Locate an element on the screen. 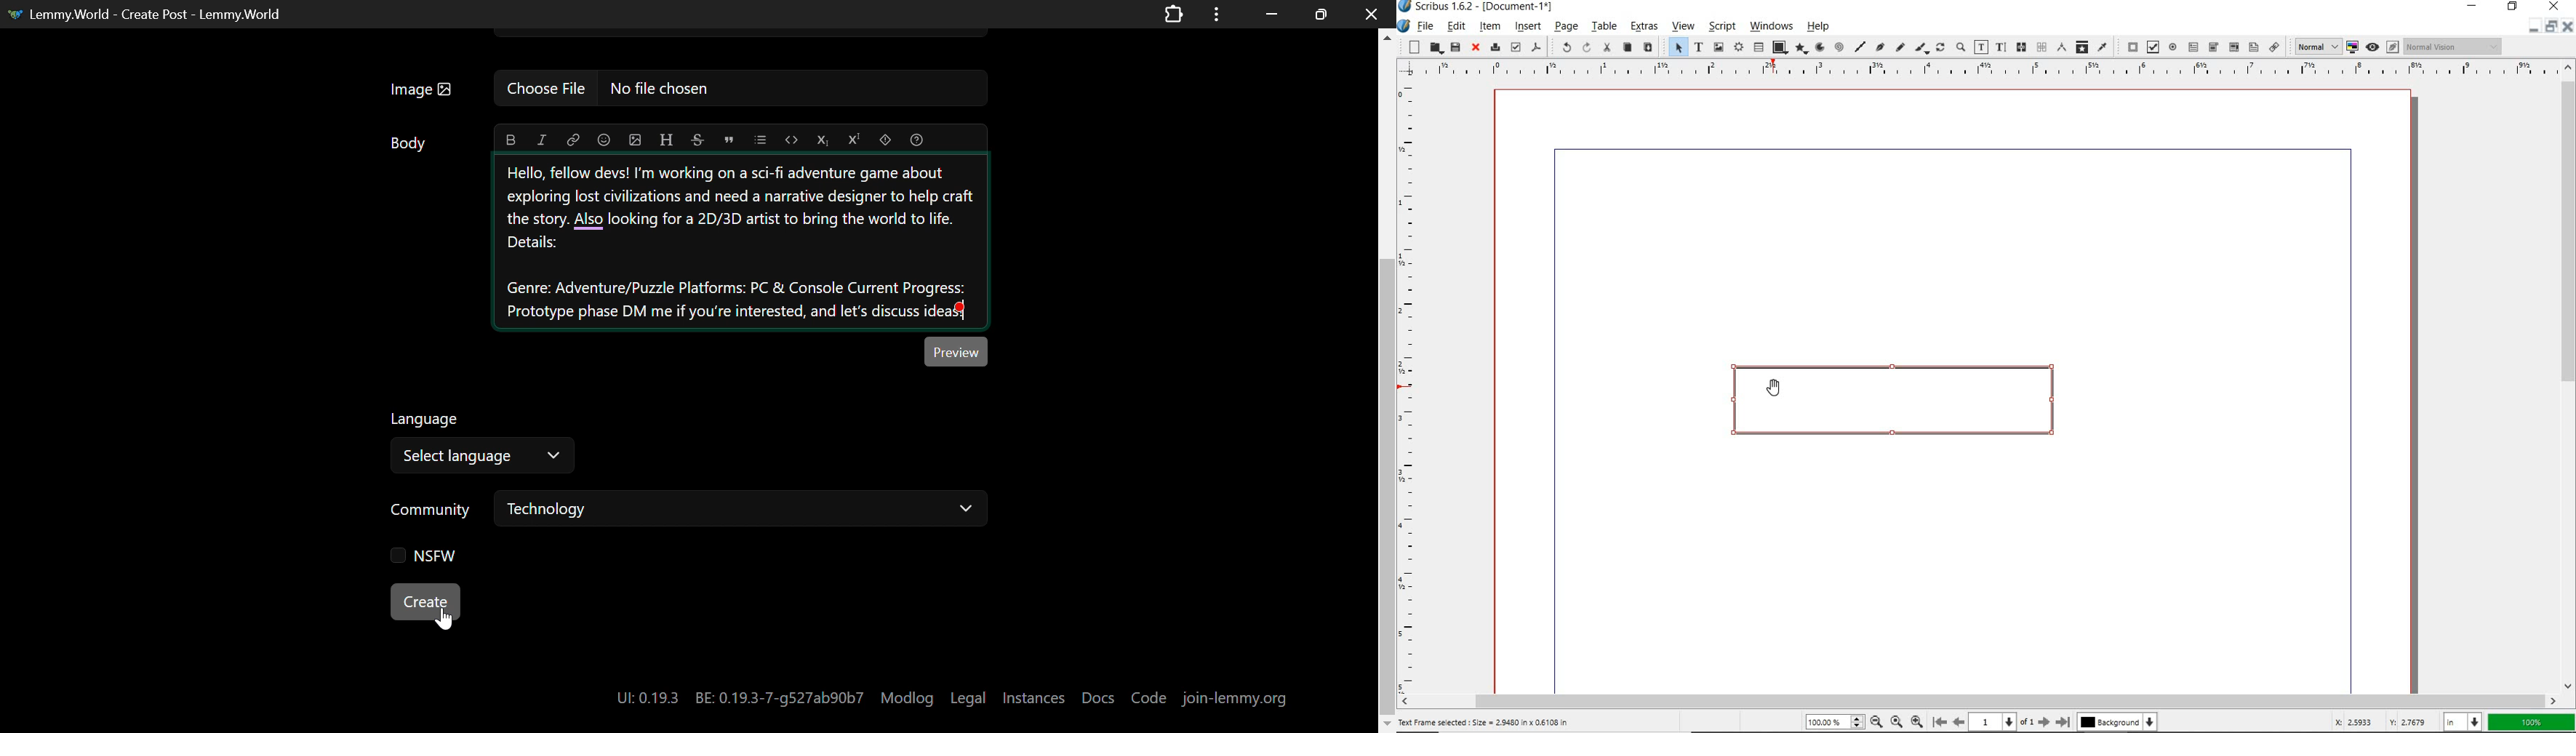  Cursor is located at coordinates (1776, 389).